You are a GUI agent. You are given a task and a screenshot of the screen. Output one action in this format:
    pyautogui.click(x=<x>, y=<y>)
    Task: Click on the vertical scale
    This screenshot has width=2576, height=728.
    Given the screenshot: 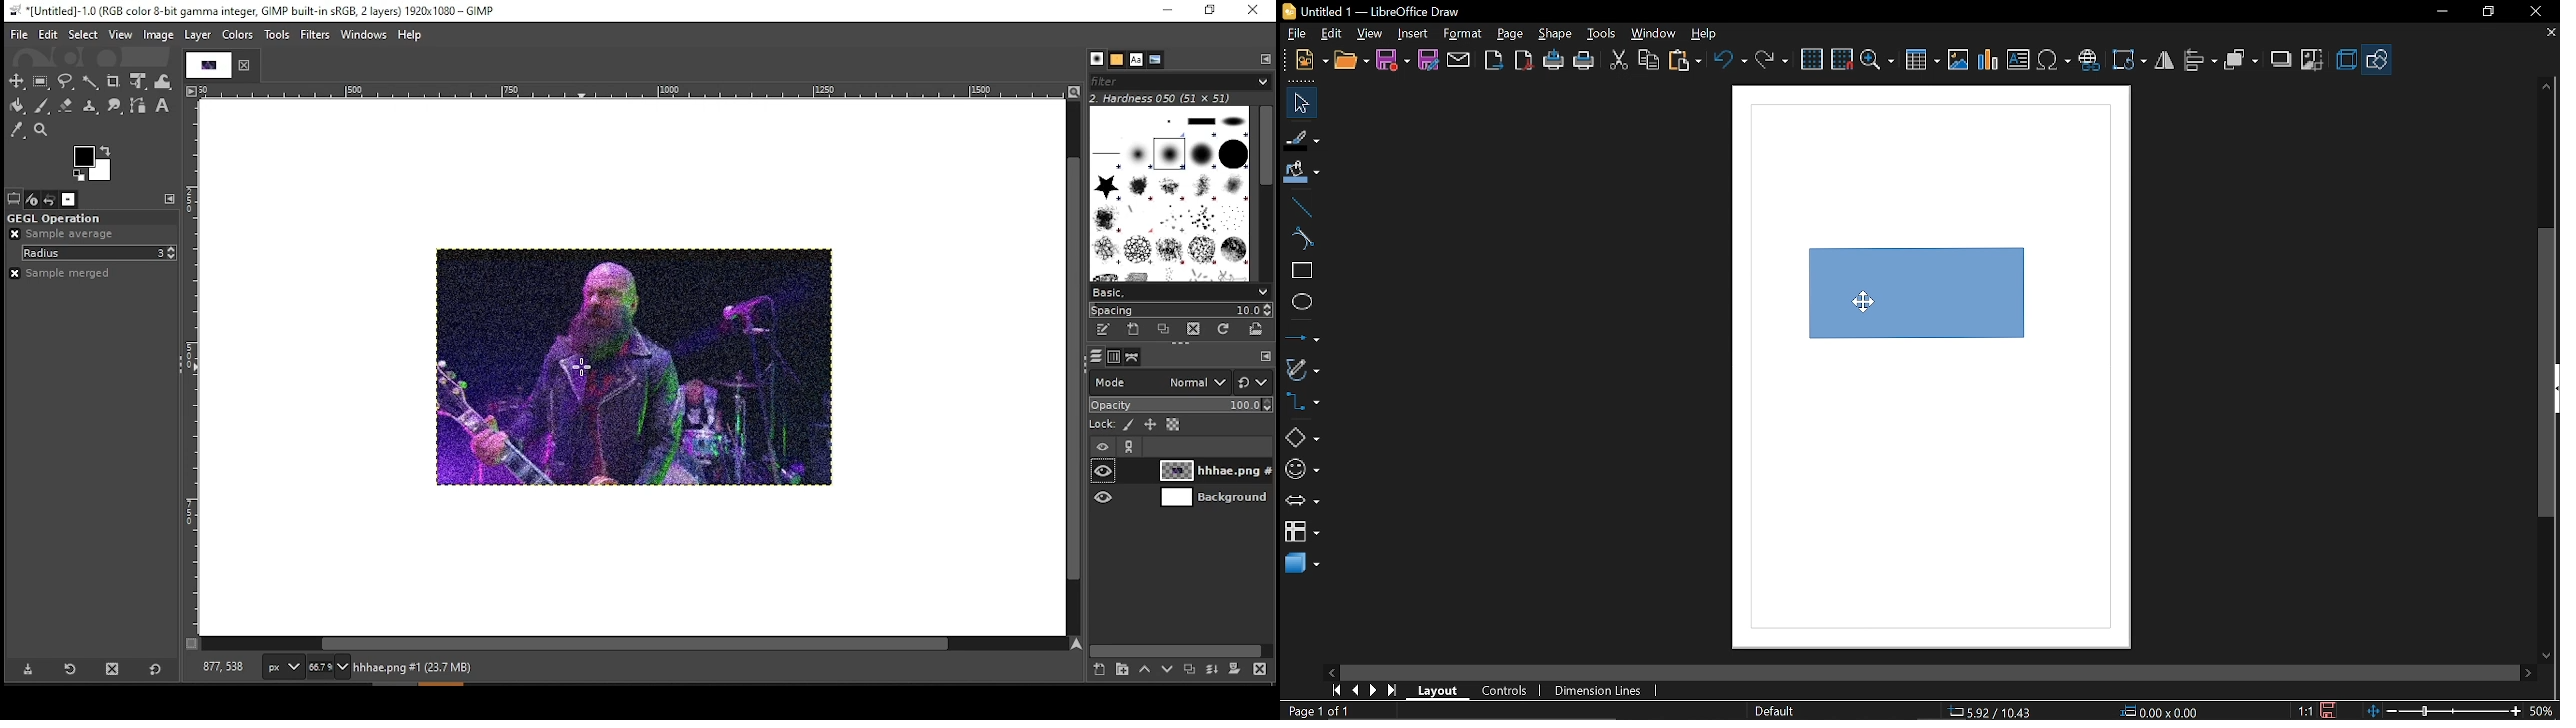 What is the action you would take?
    pyautogui.click(x=191, y=370)
    